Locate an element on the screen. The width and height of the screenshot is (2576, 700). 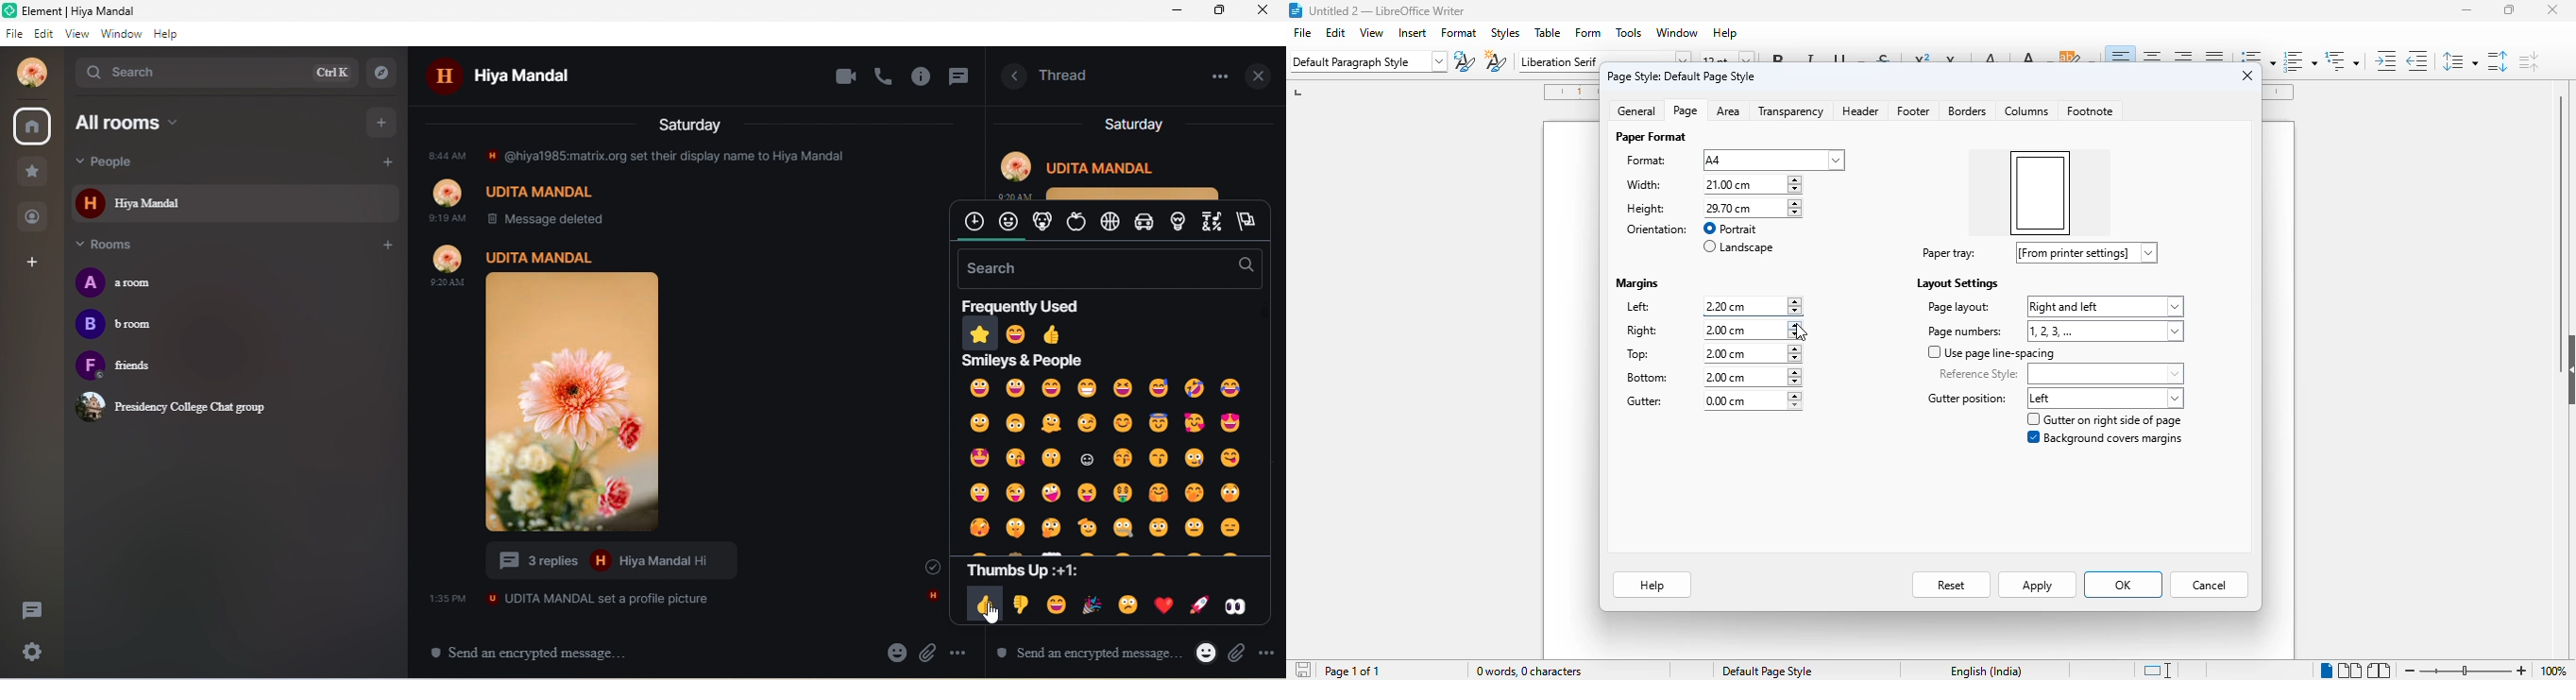
file is located at coordinates (15, 34).